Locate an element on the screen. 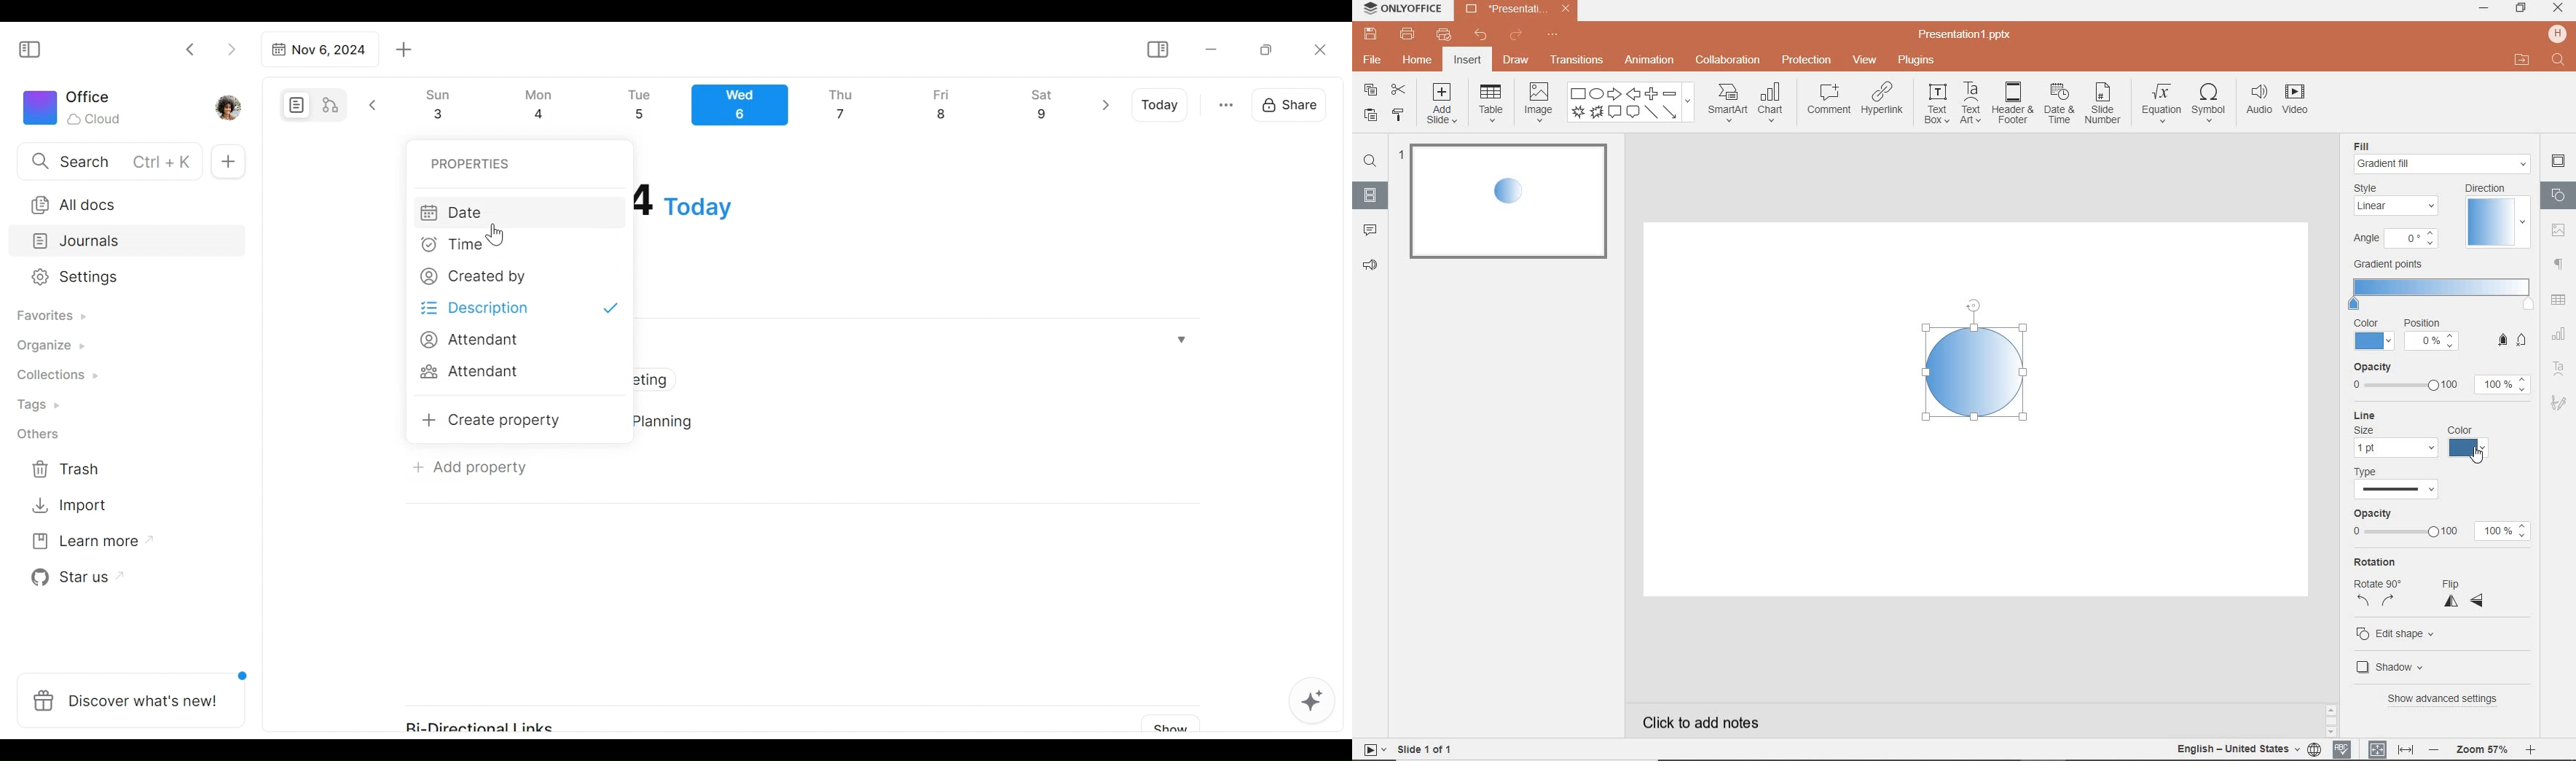 The height and width of the screenshot is (784, 2576). smart art is located at coordinates (1727, 104).